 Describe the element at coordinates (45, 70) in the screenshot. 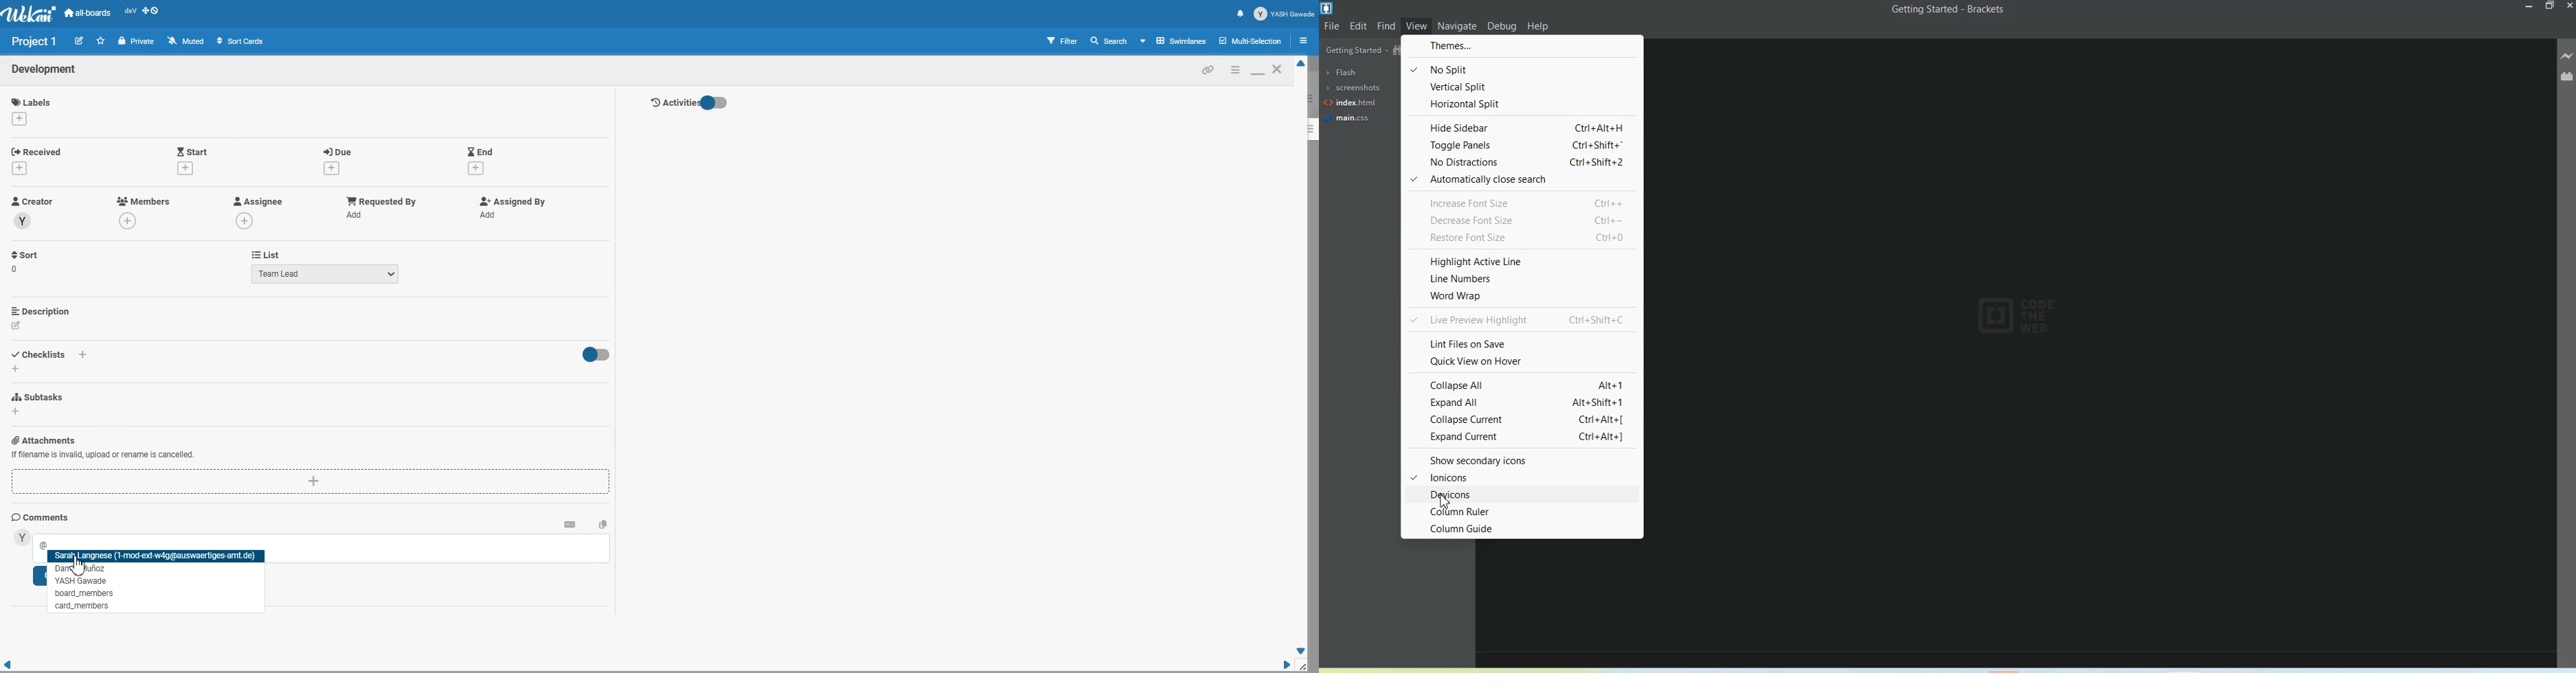

I see `Text` at that location.